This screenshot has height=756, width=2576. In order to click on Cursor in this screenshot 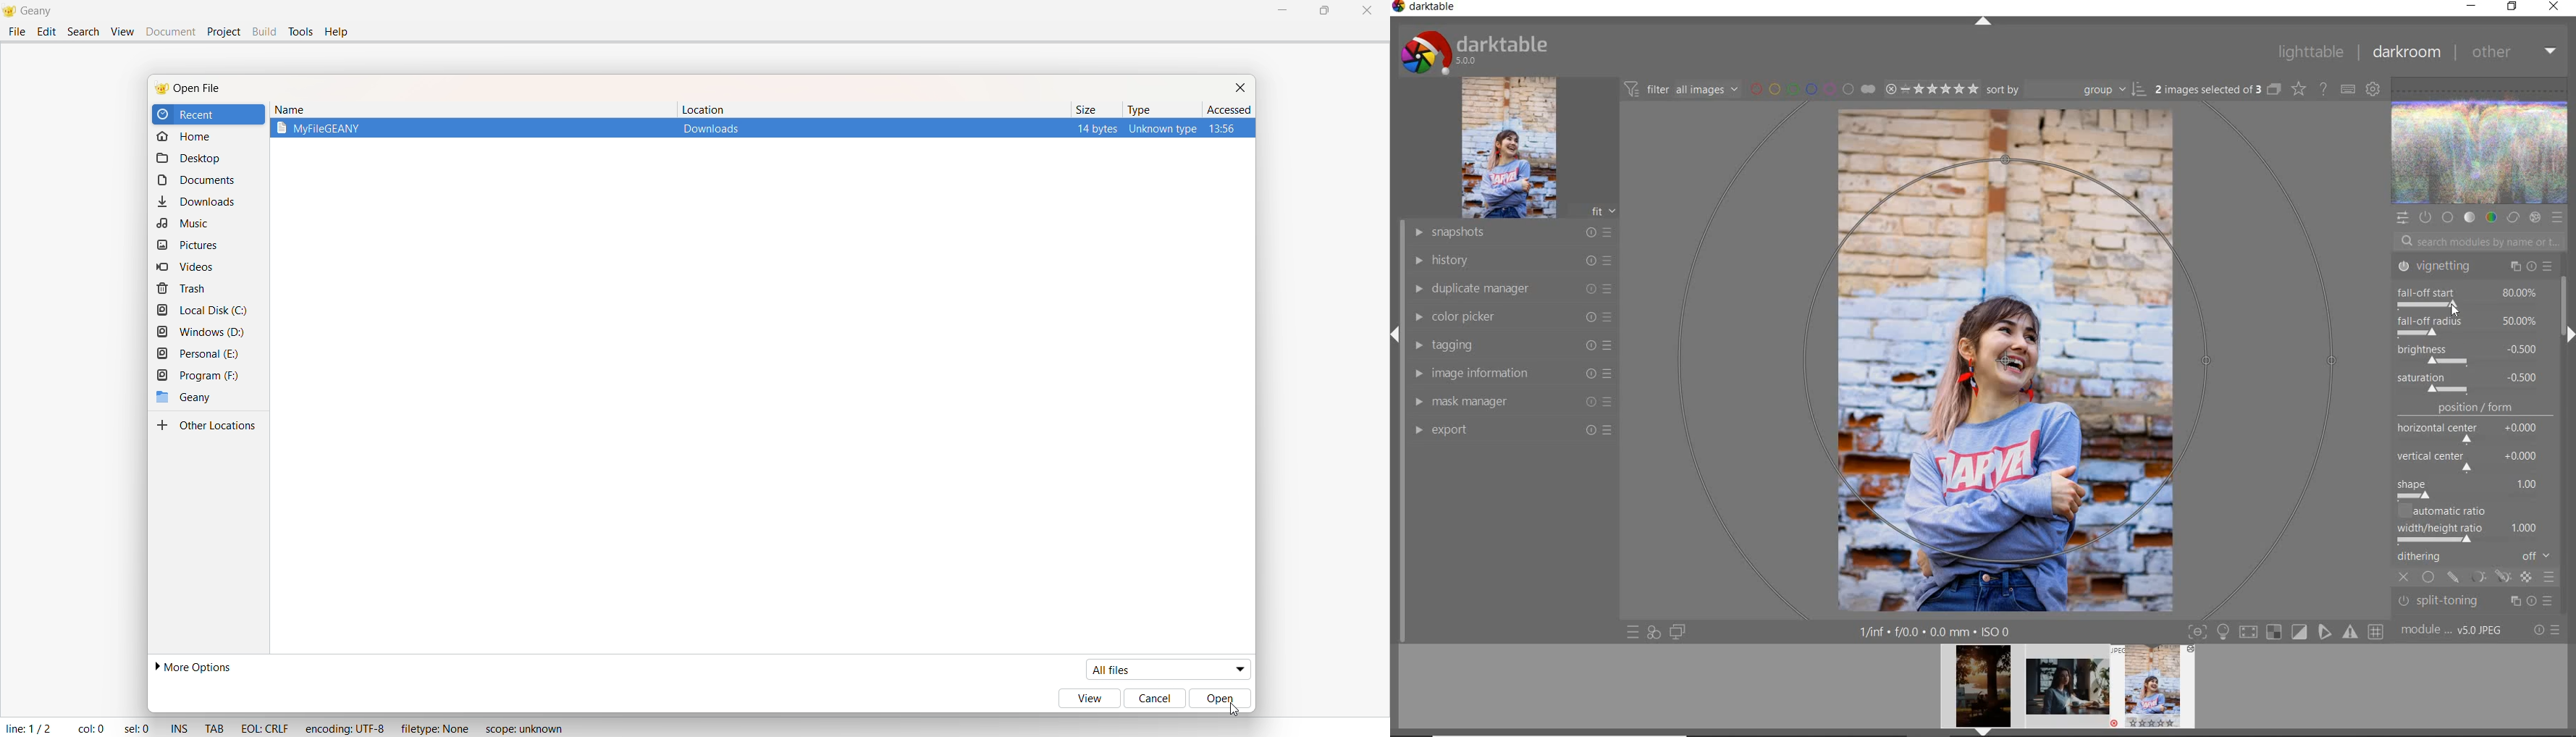, I will do `click(2455, 311)`.